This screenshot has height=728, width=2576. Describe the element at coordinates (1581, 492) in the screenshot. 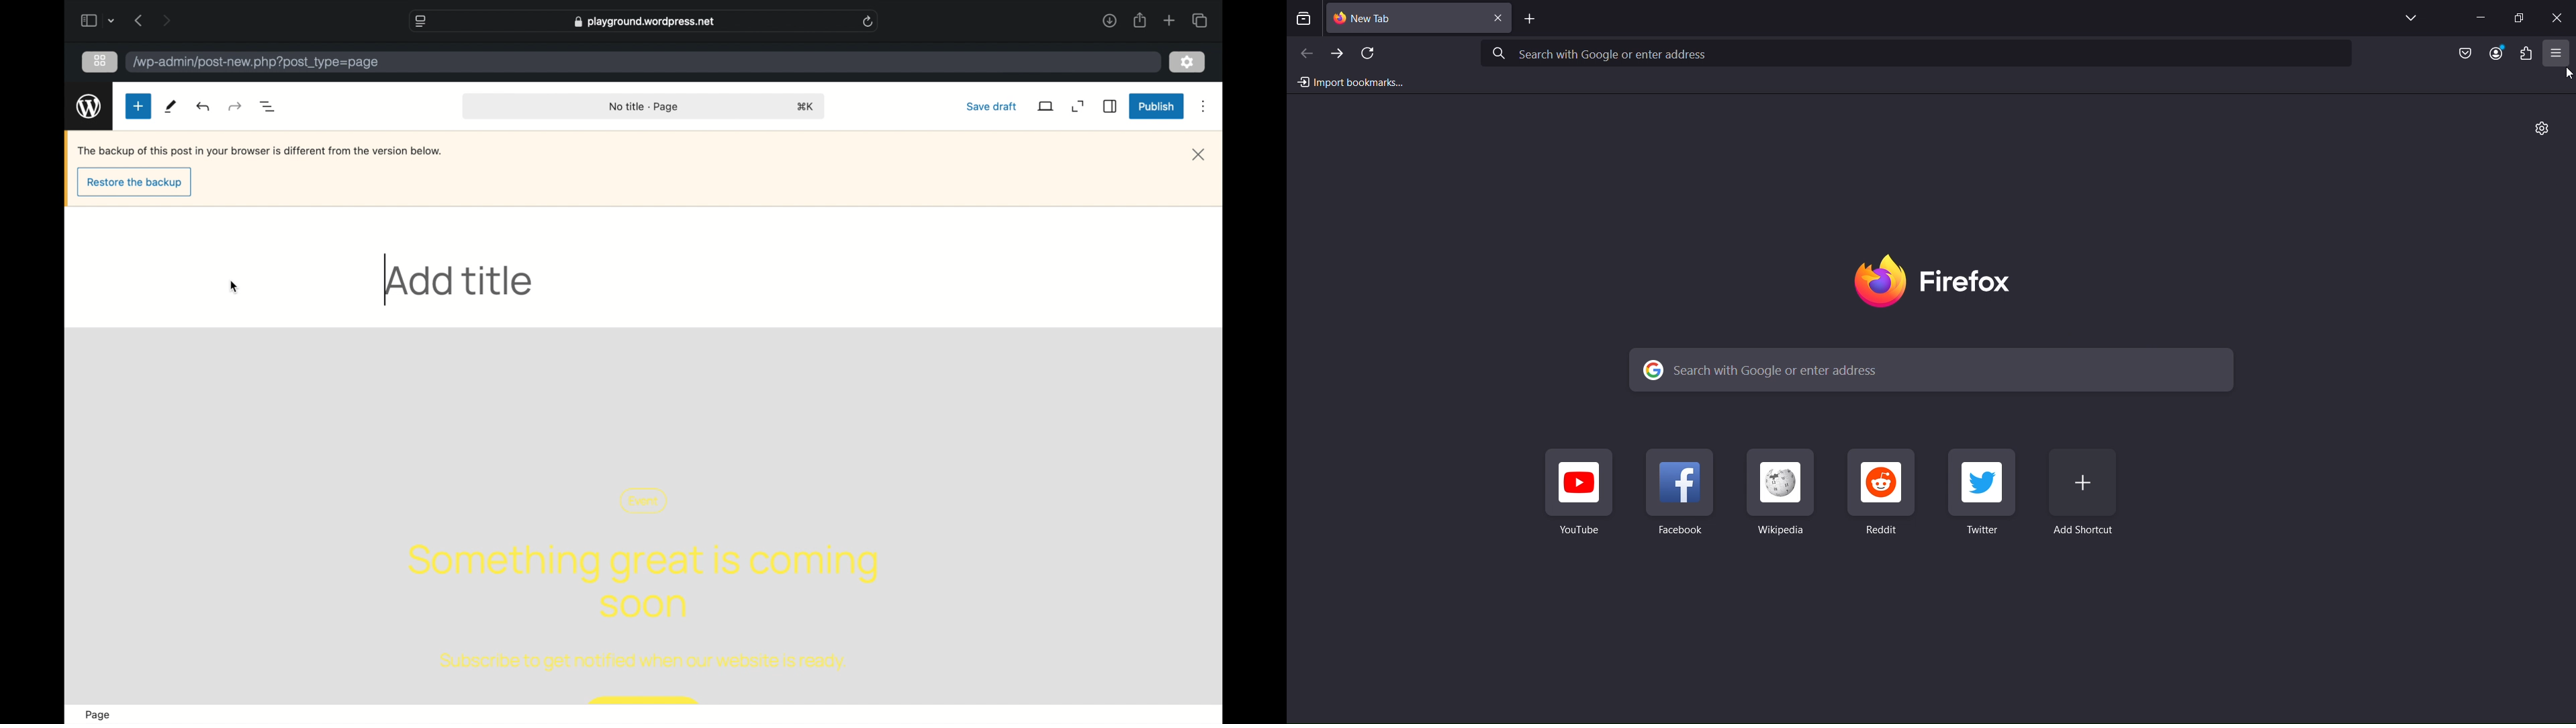

I see `Youtube Shortcut` at that location.